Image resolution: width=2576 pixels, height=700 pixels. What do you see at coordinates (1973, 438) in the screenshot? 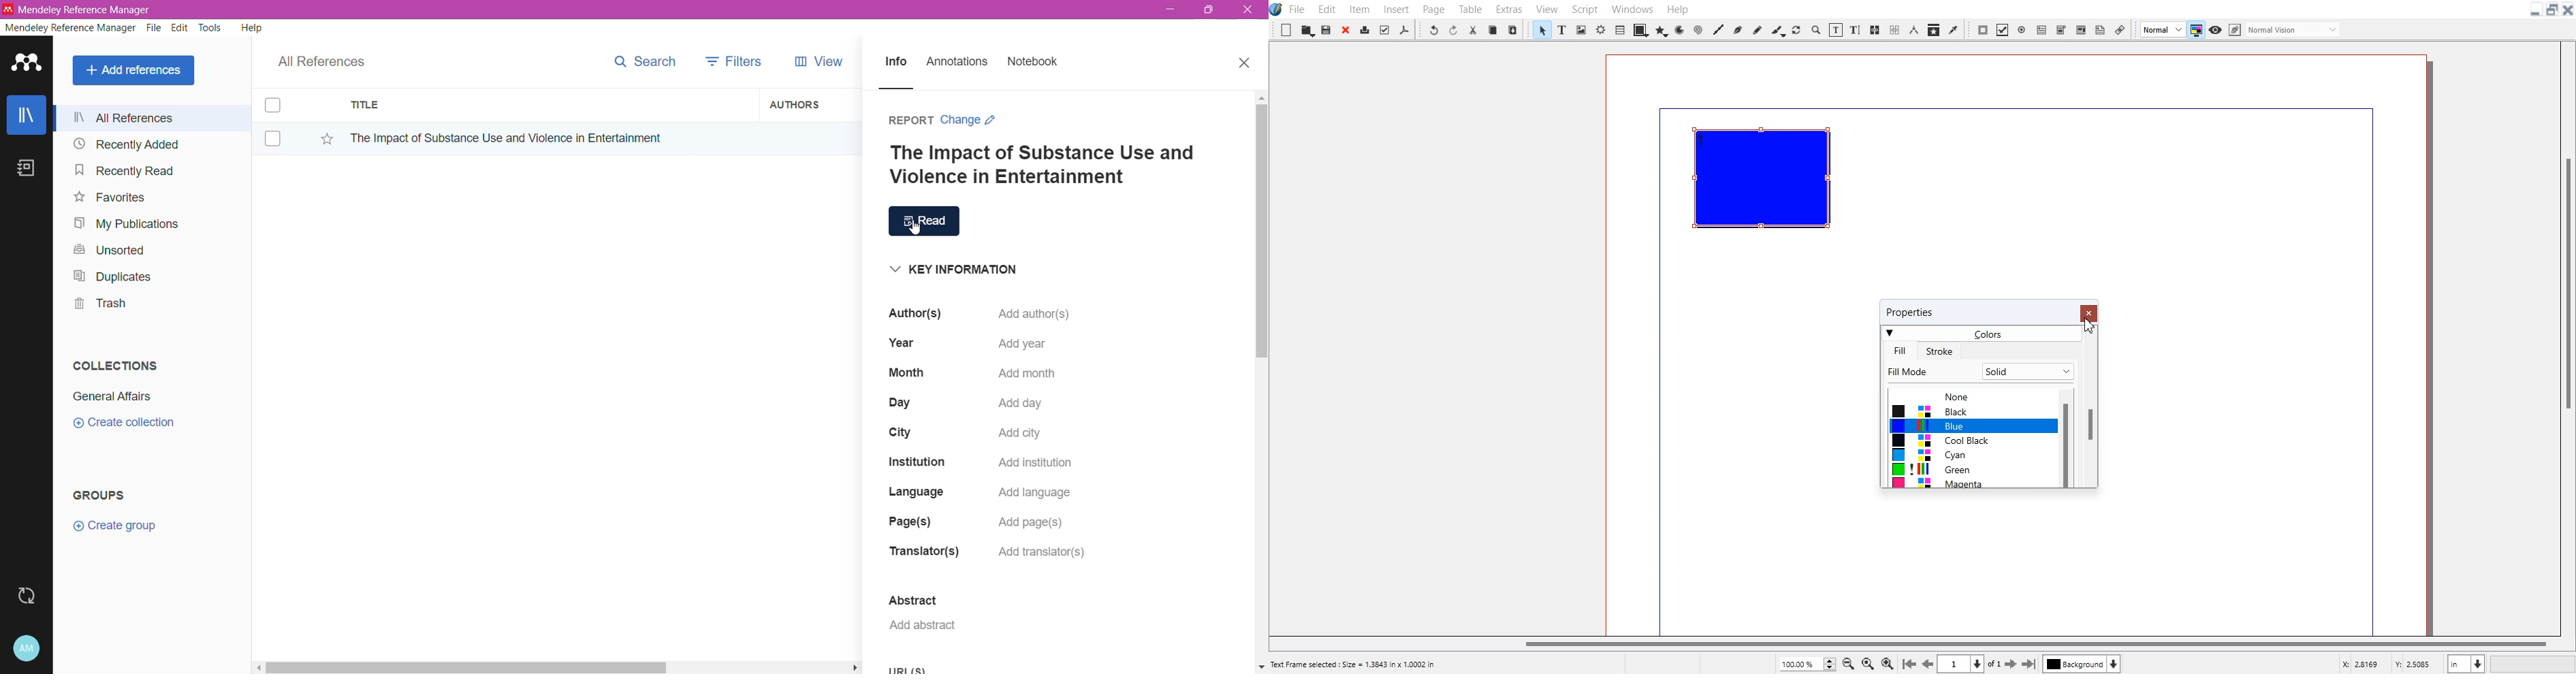
I see `Colors` at bounding box center [1973, 438].